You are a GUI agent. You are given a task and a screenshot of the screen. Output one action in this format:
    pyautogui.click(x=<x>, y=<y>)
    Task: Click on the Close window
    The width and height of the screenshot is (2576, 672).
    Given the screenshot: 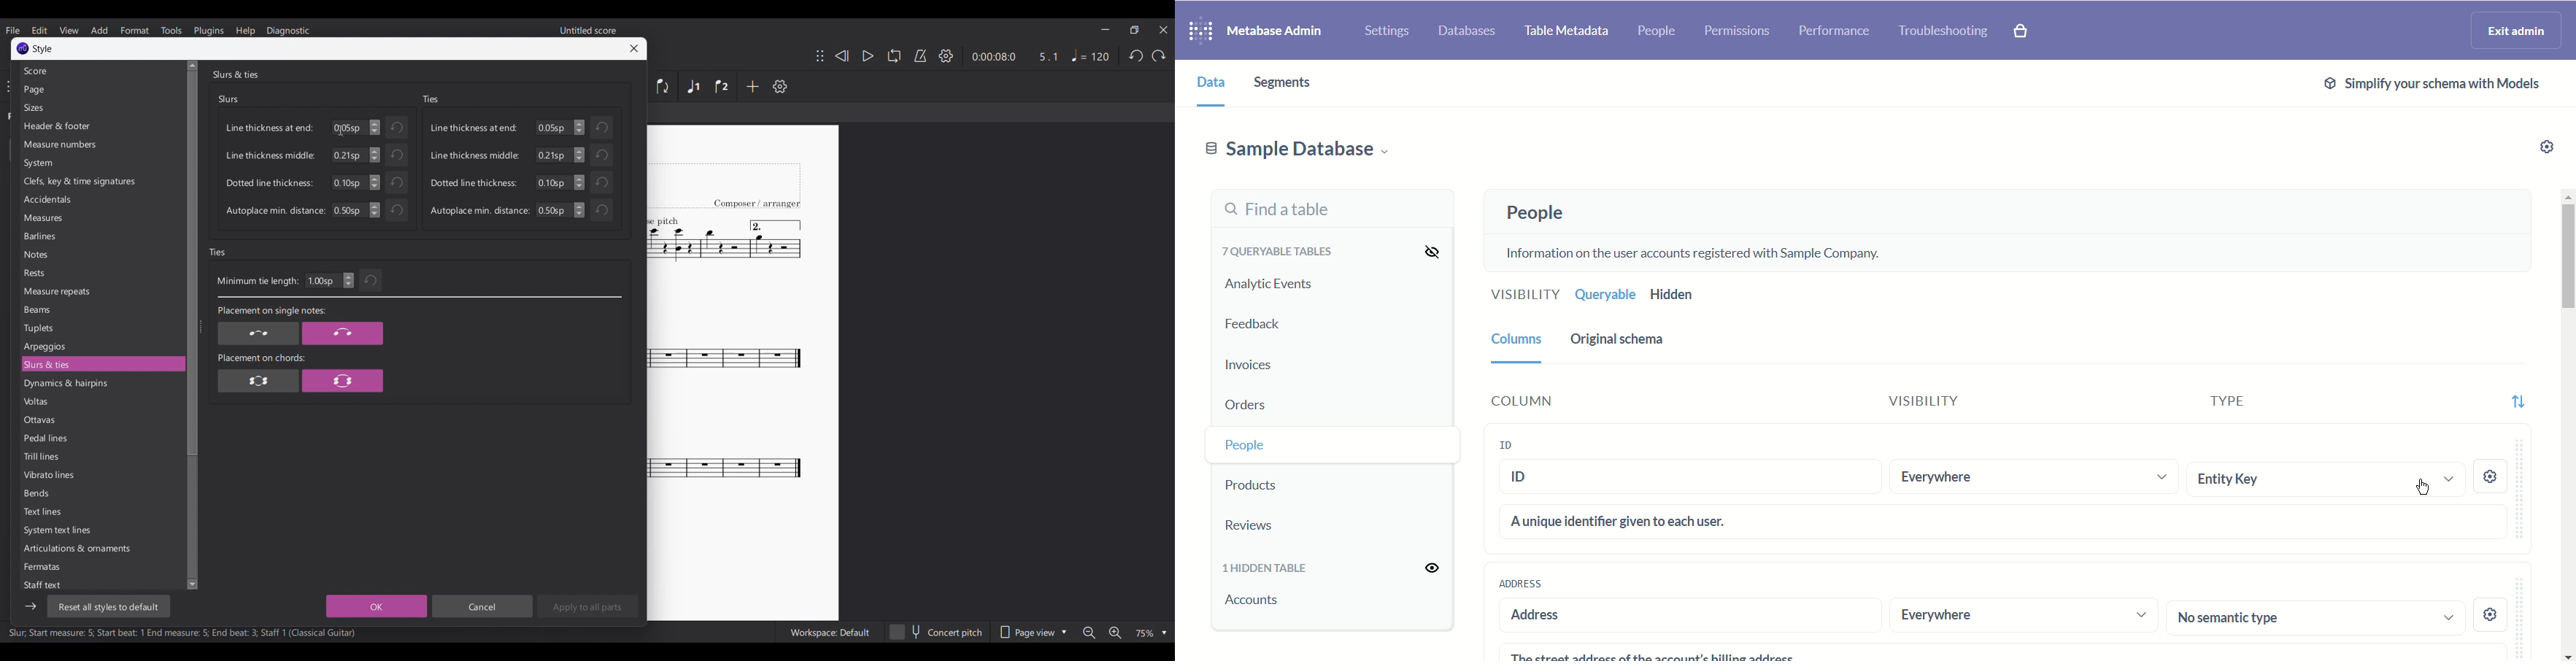 What is the action you would take?
    pyautogui.click(x=634, y=48)
    